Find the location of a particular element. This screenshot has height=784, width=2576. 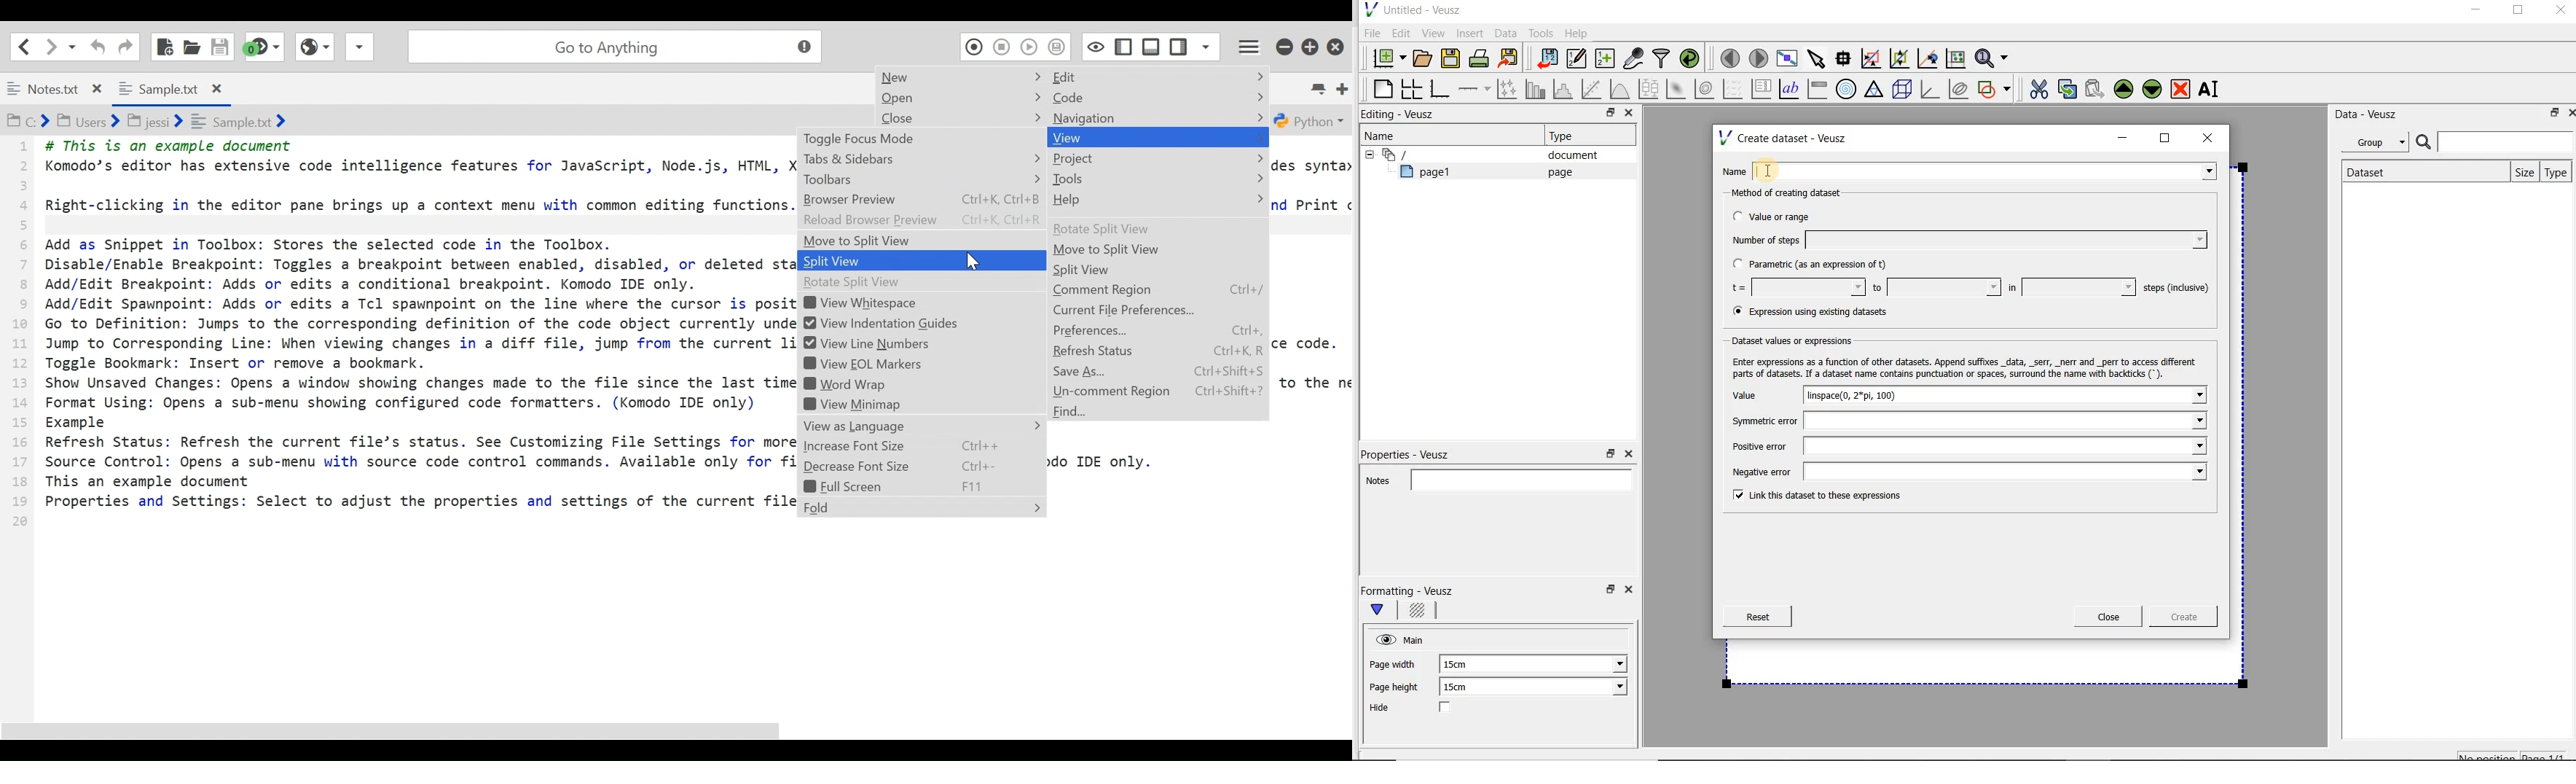

Application menu is located at coordinates (1251, 47).